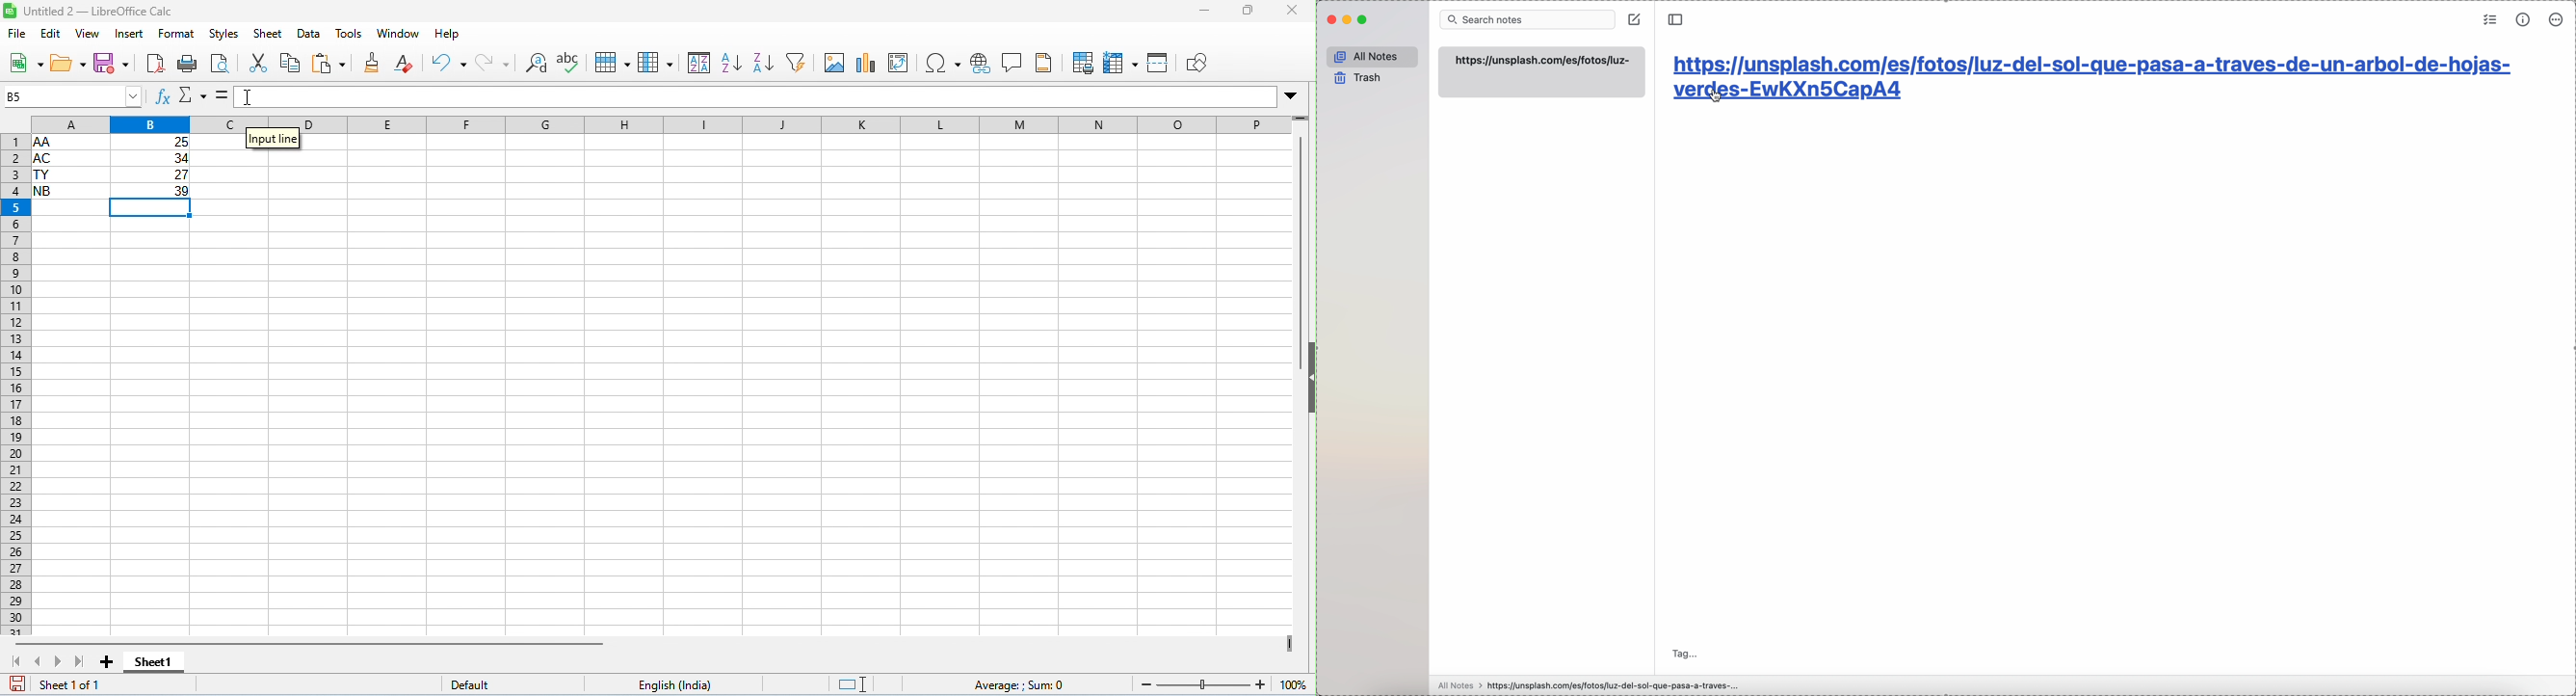 The image size is (2576, 700). Describe the element at coordinates (72, 95) in the screenshot. I see `selected cell number` at that location.